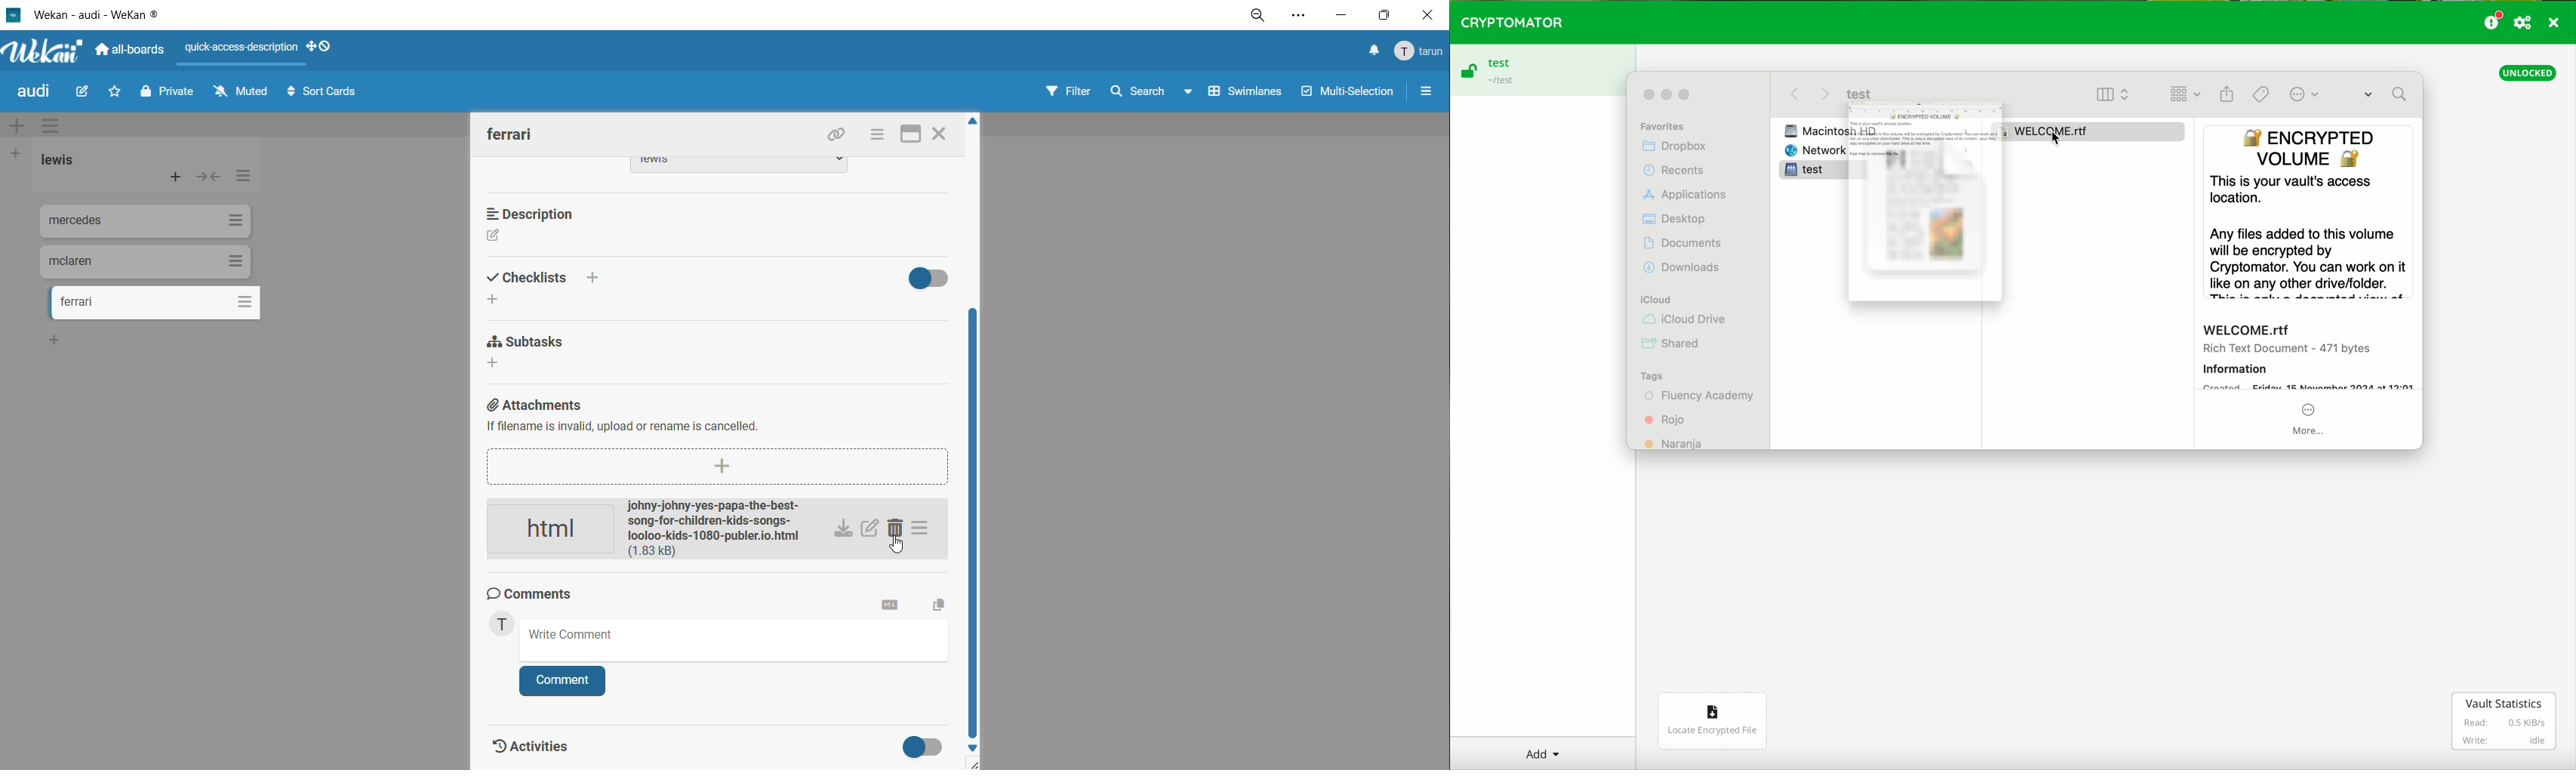 This screenshot has height=784, width=2576. I want to click on swimlanes, so click(1242, 97).